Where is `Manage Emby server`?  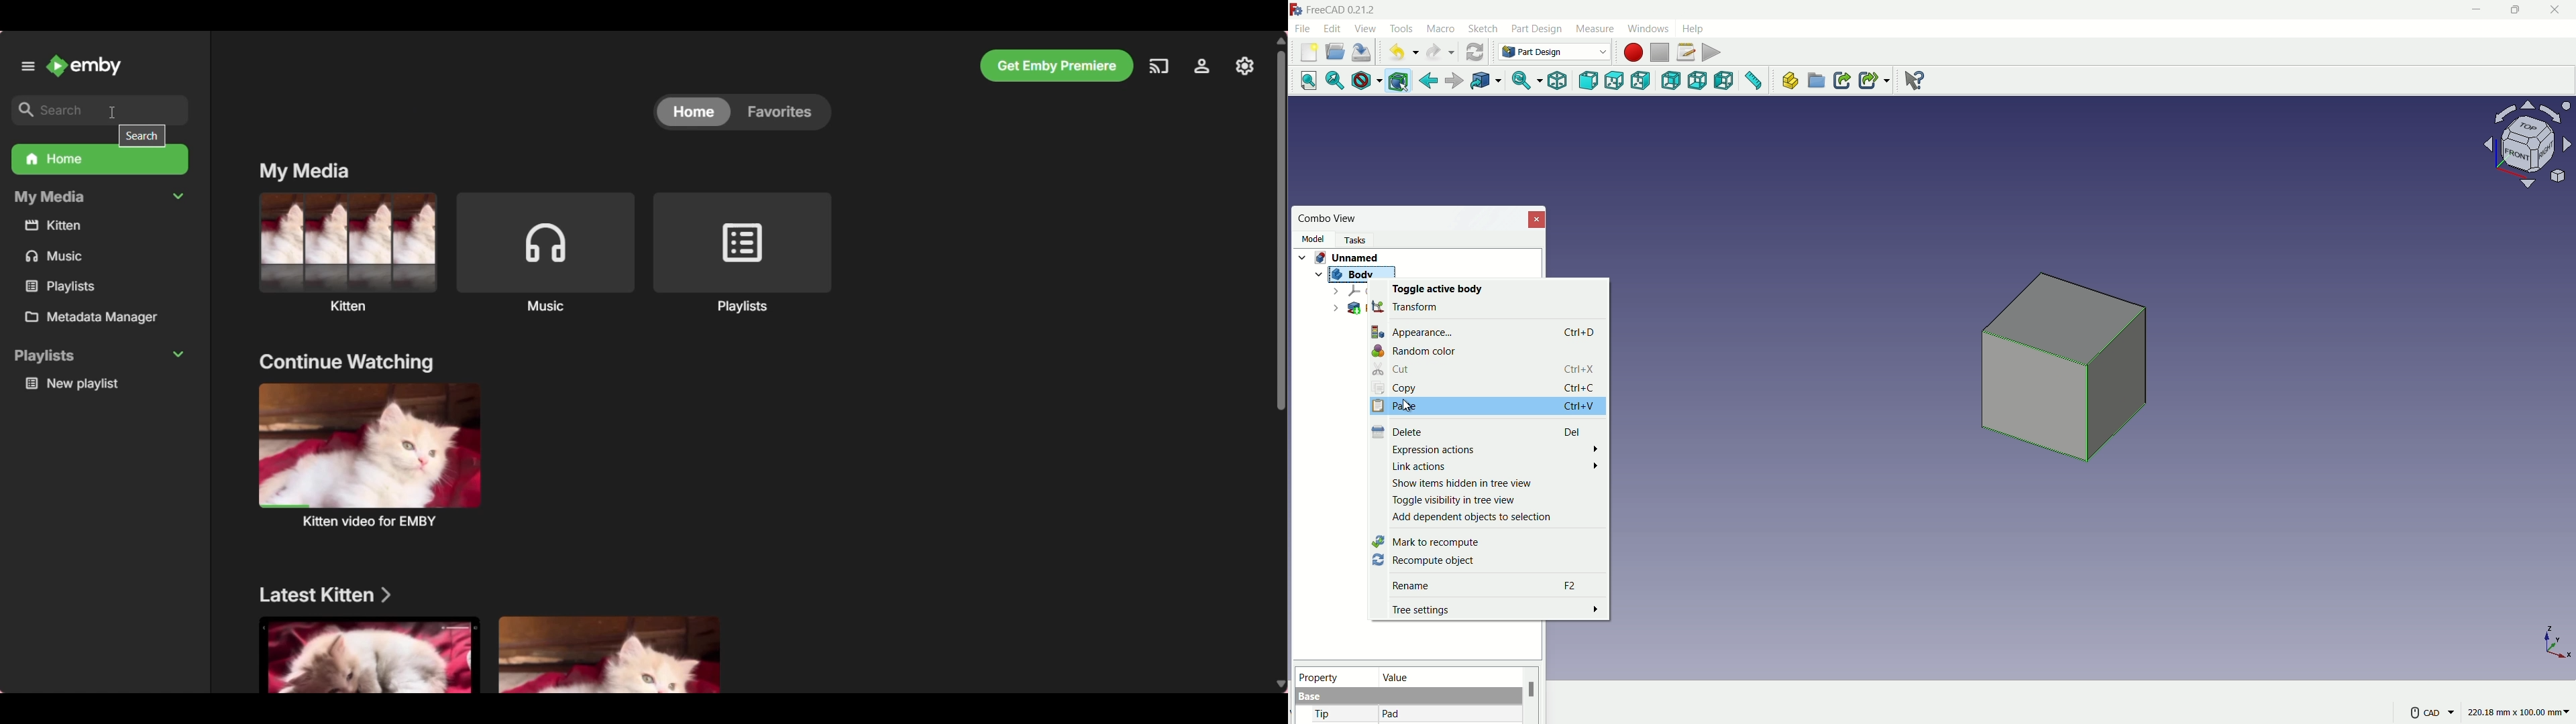 Manage Emby server is located at coordinates (1204, 64).